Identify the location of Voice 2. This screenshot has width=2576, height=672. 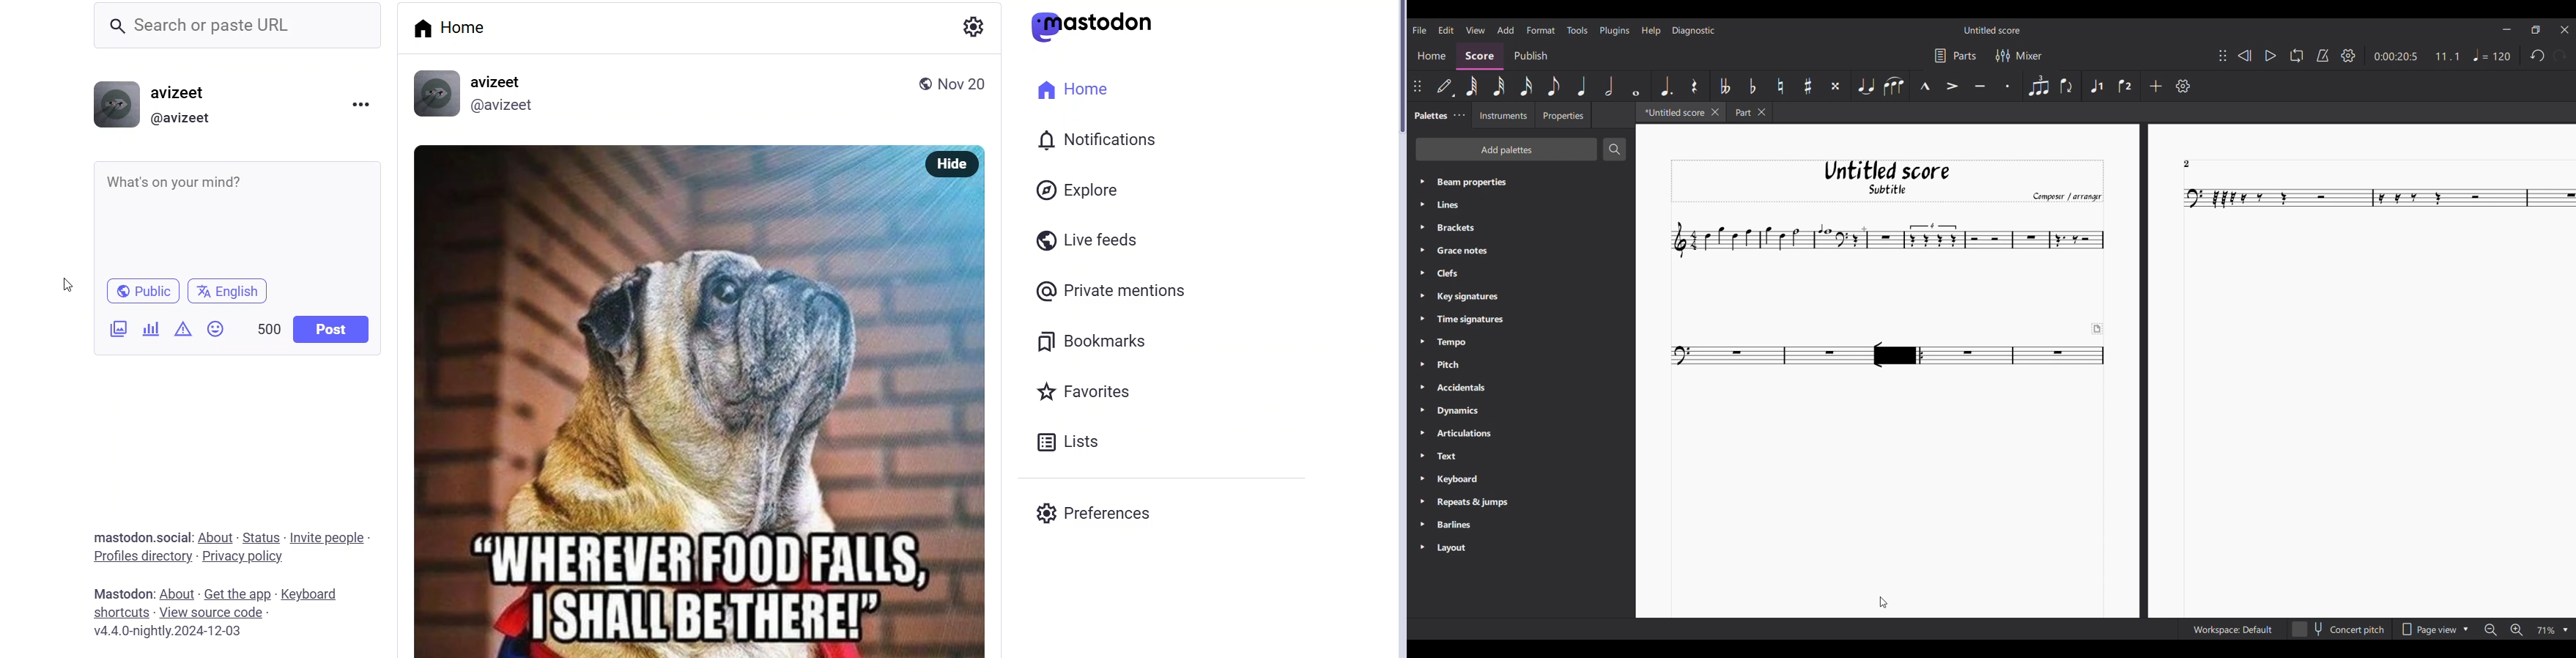
(2126, 86).